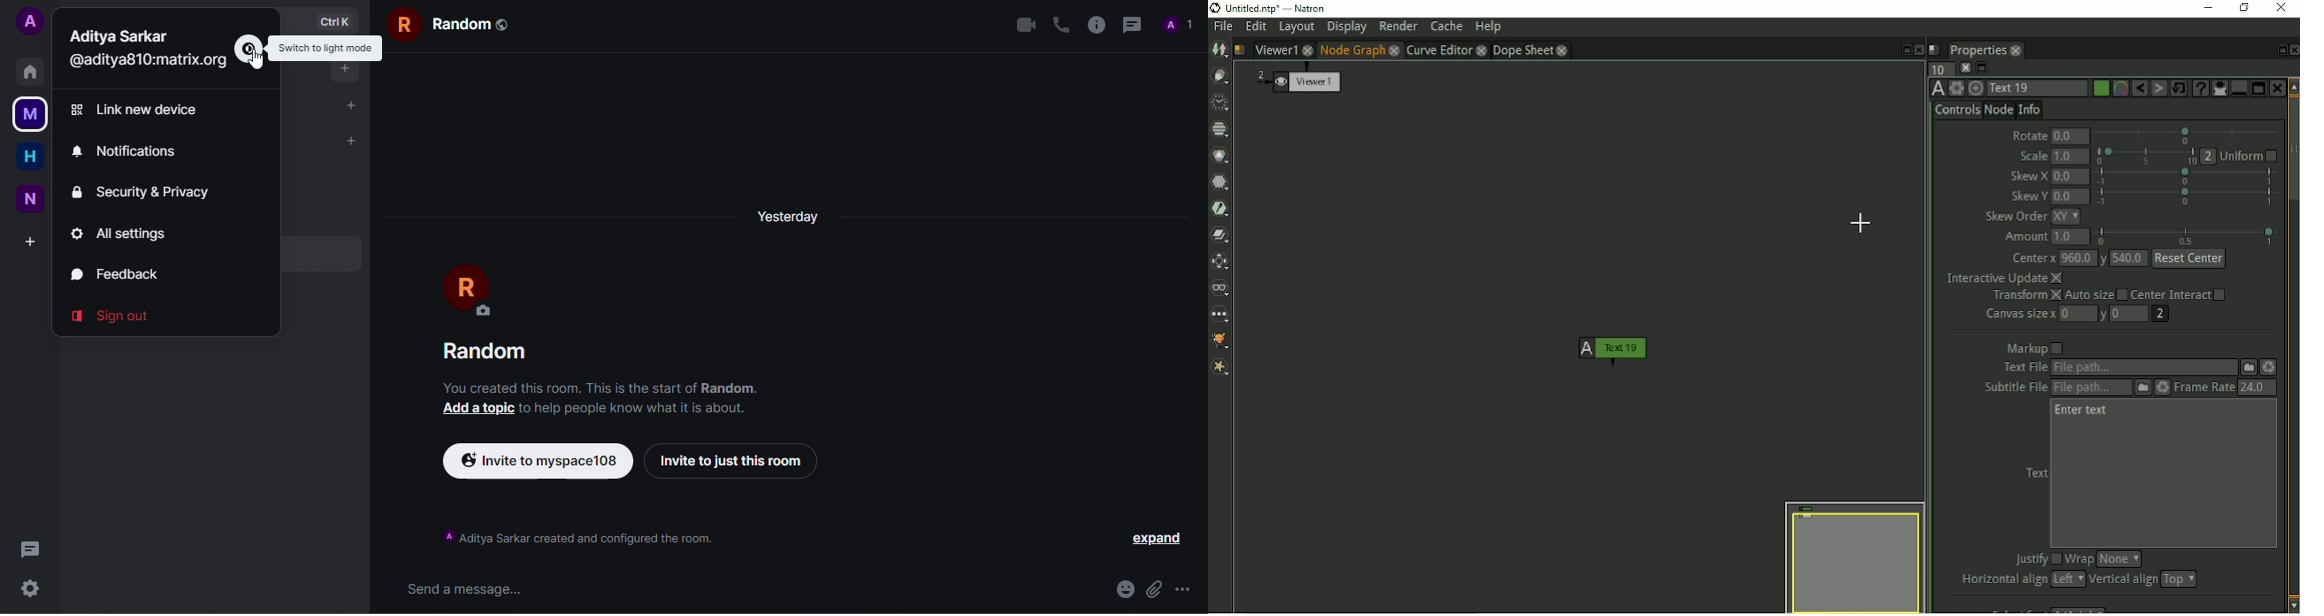 The height and width of the screenshot is (616, 2324). What do you see at coordinates (779, 119) in the screenshot?
I see `dark mode` at bounding box center [779, 119].